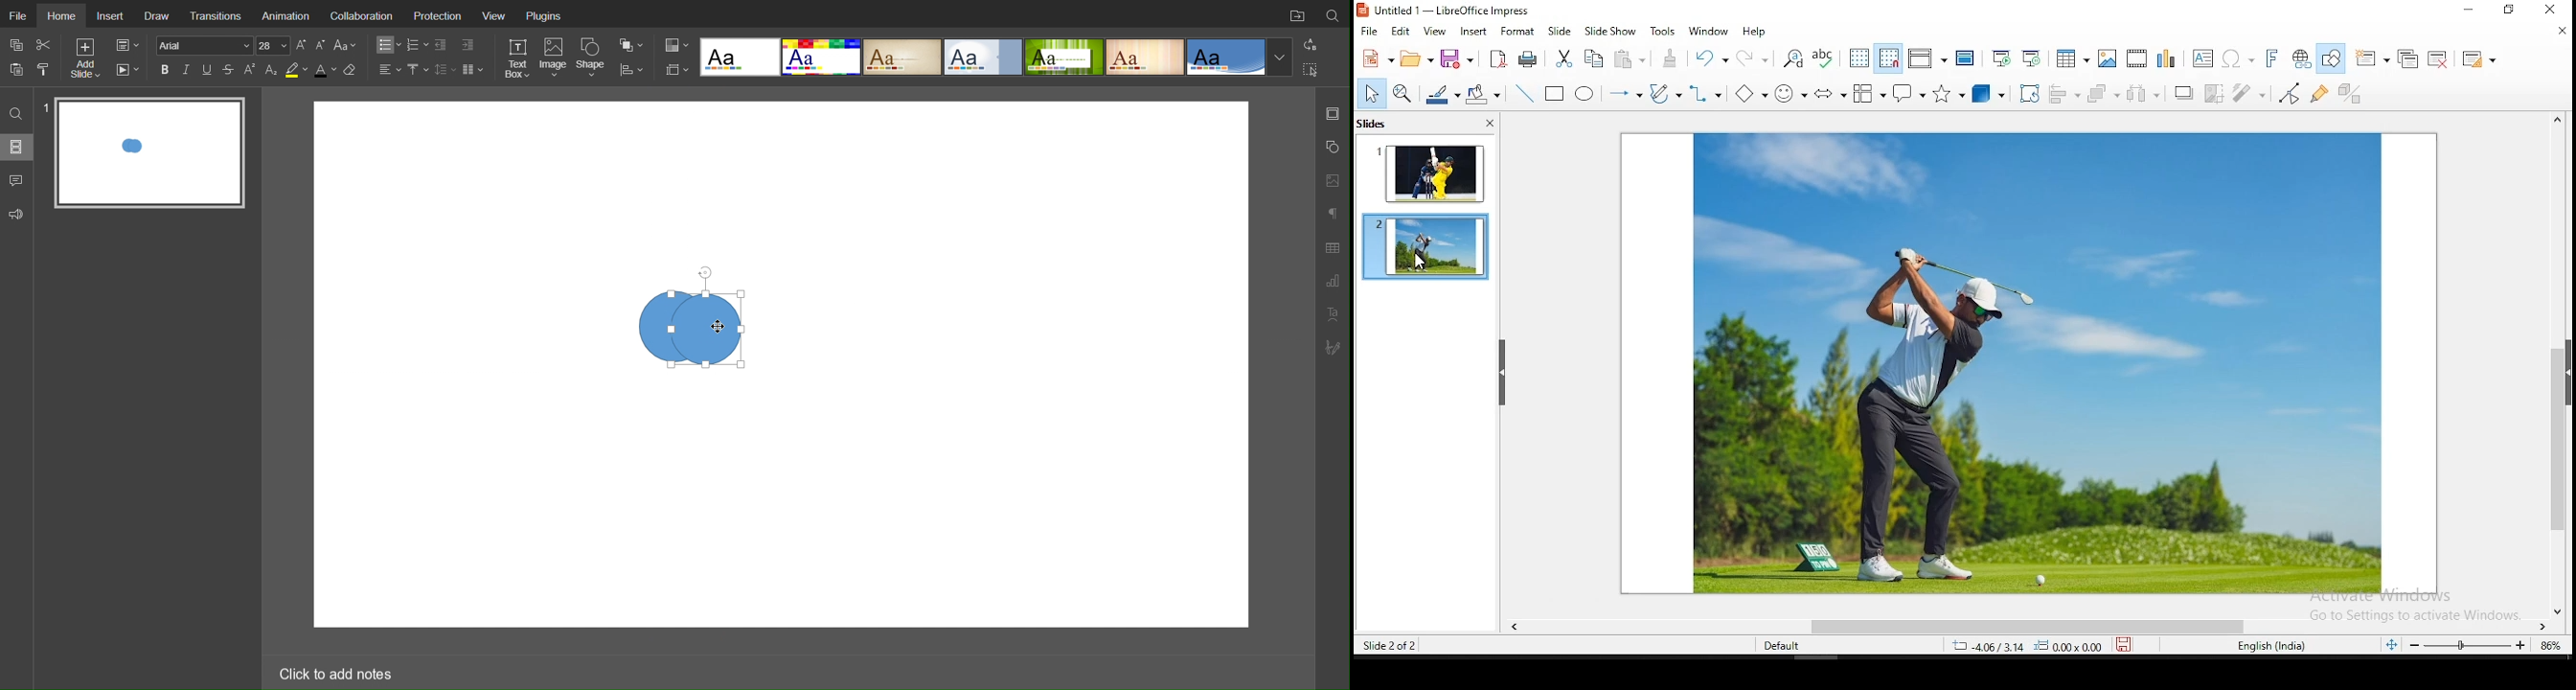 The image size is (2576, 700). What do you see at coordinates (1518, 34) in the screenshot?
I see `format` at bounding box center [1518, 34].